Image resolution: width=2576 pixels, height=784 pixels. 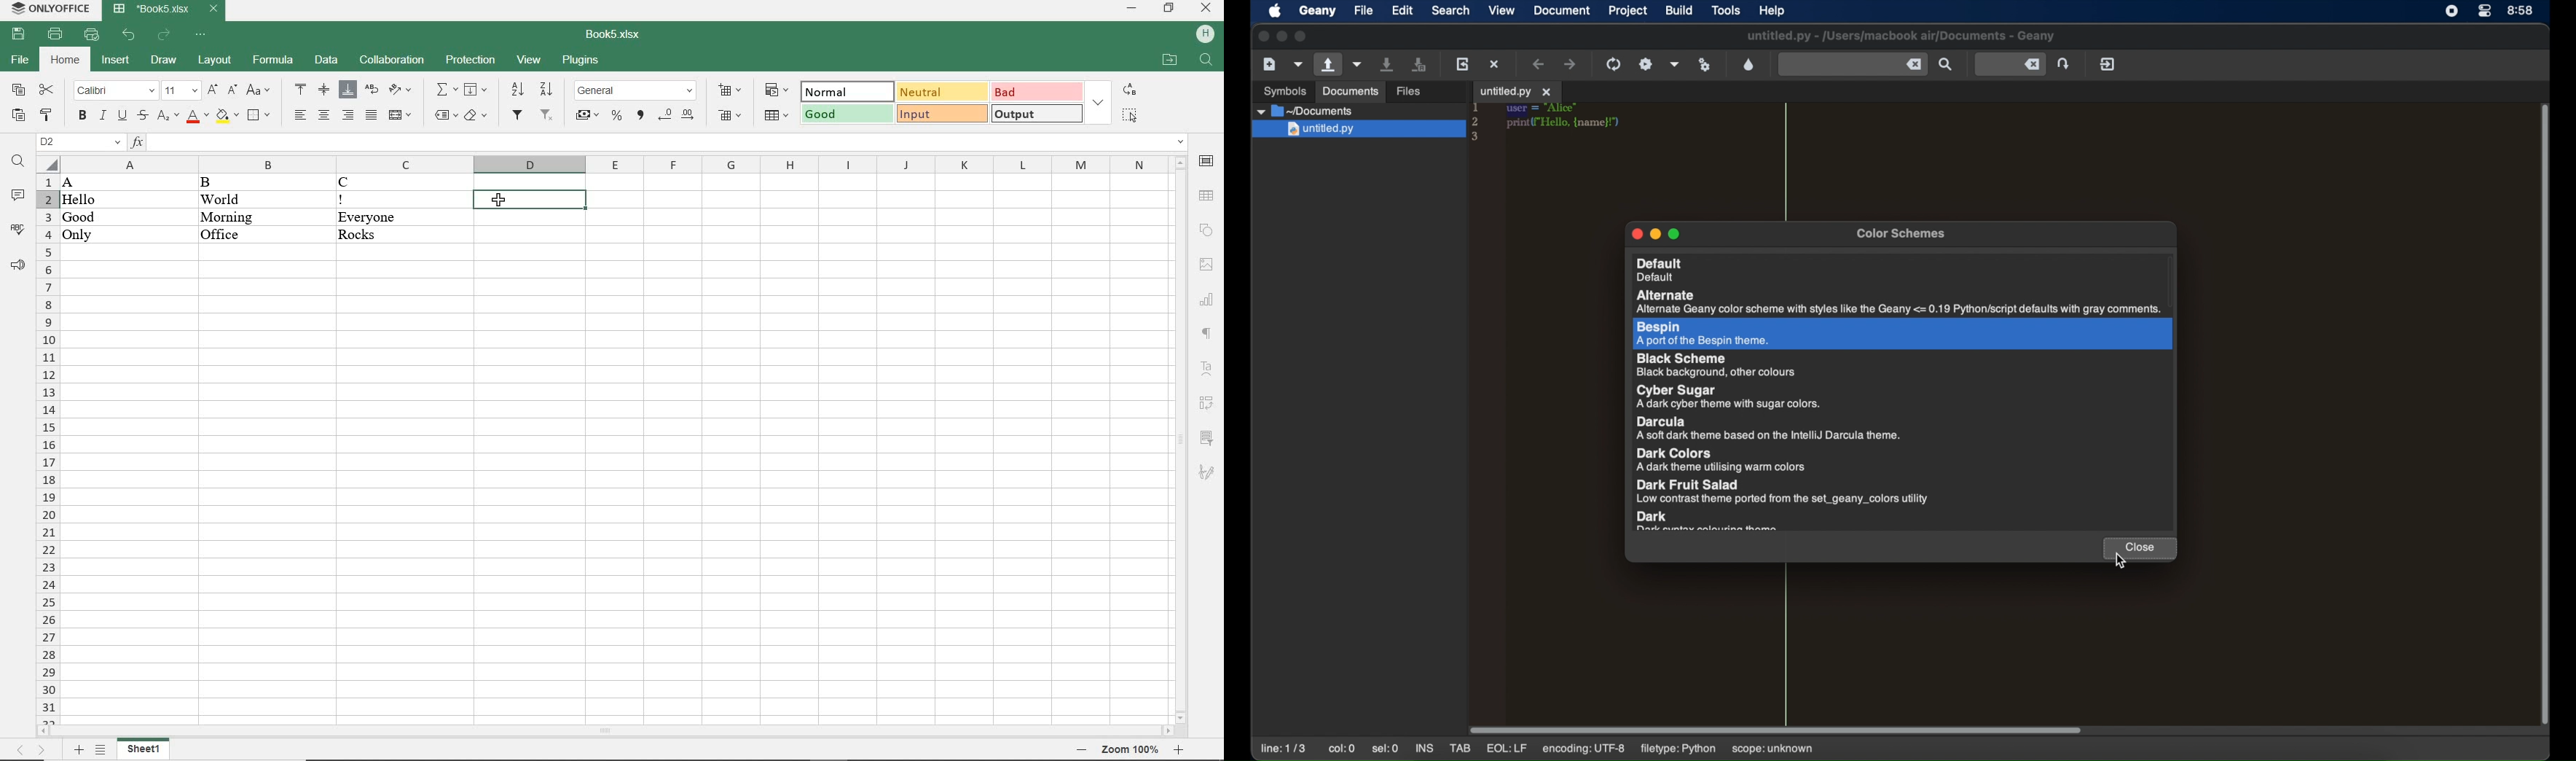 What do you see at coordinates (31, 751) in the screenshot?
I see `MOVE SHEETS` at bounding box center [31, 751].